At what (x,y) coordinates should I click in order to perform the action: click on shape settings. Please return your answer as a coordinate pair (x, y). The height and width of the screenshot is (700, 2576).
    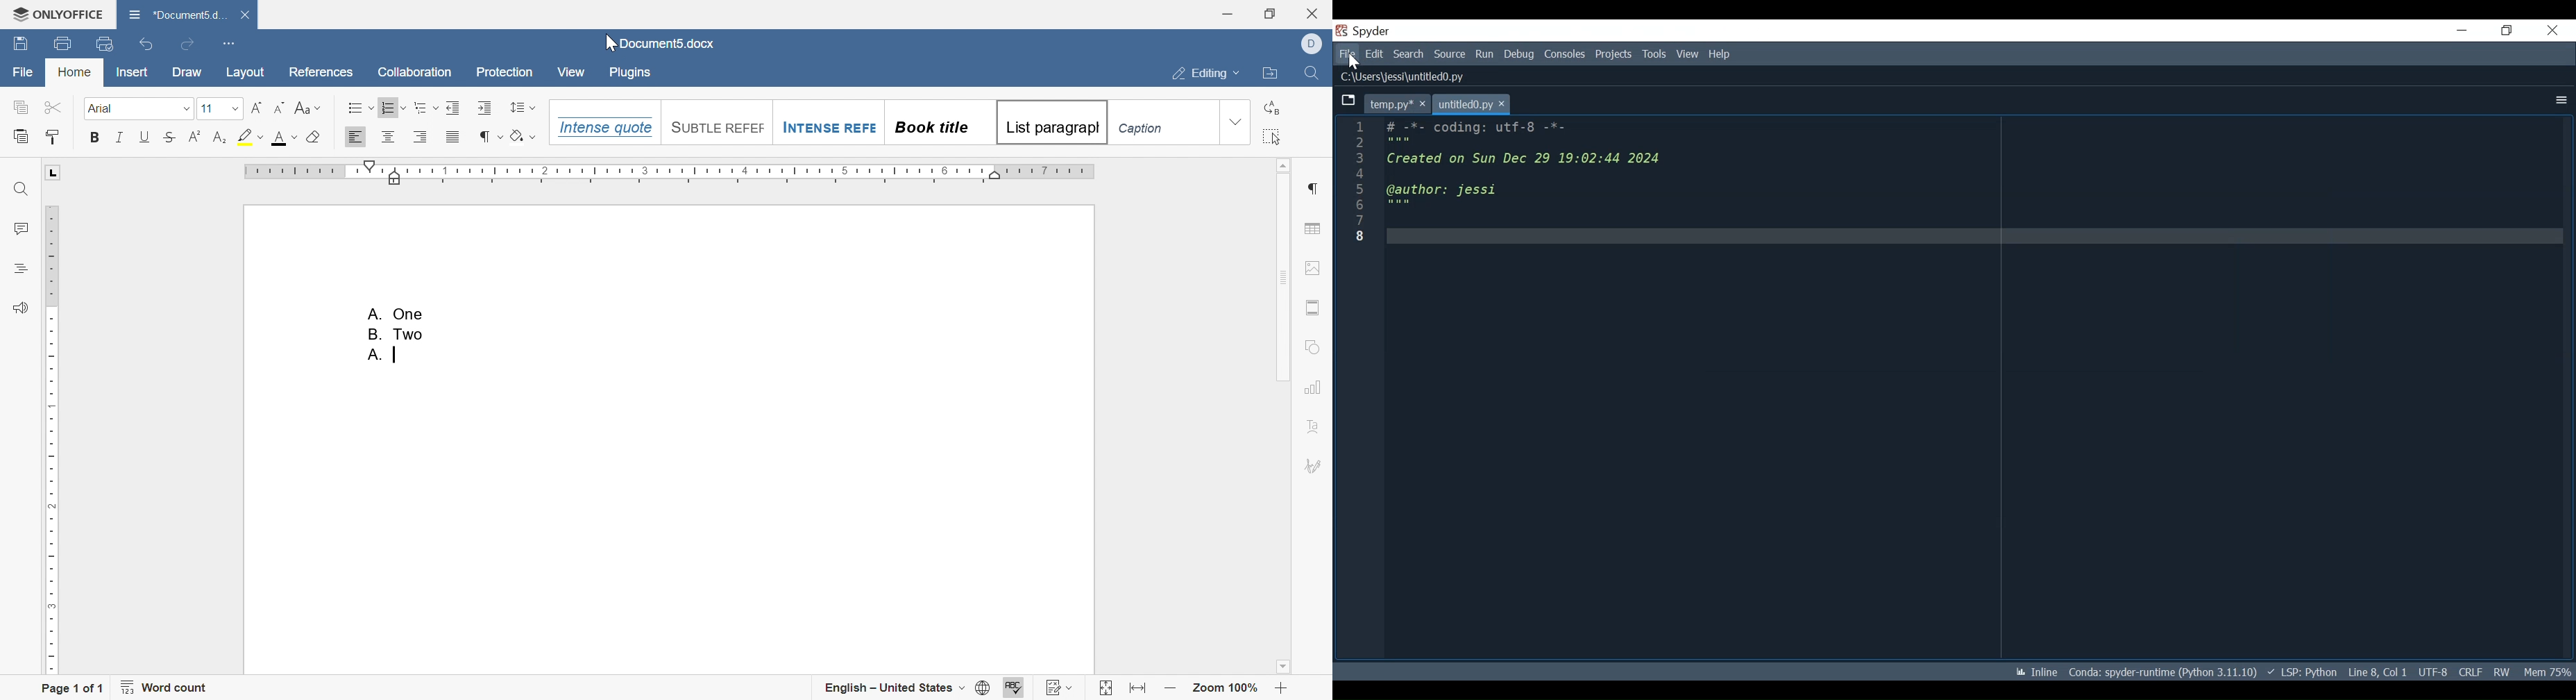
    Looking at the image, I should click on (1310, 346).